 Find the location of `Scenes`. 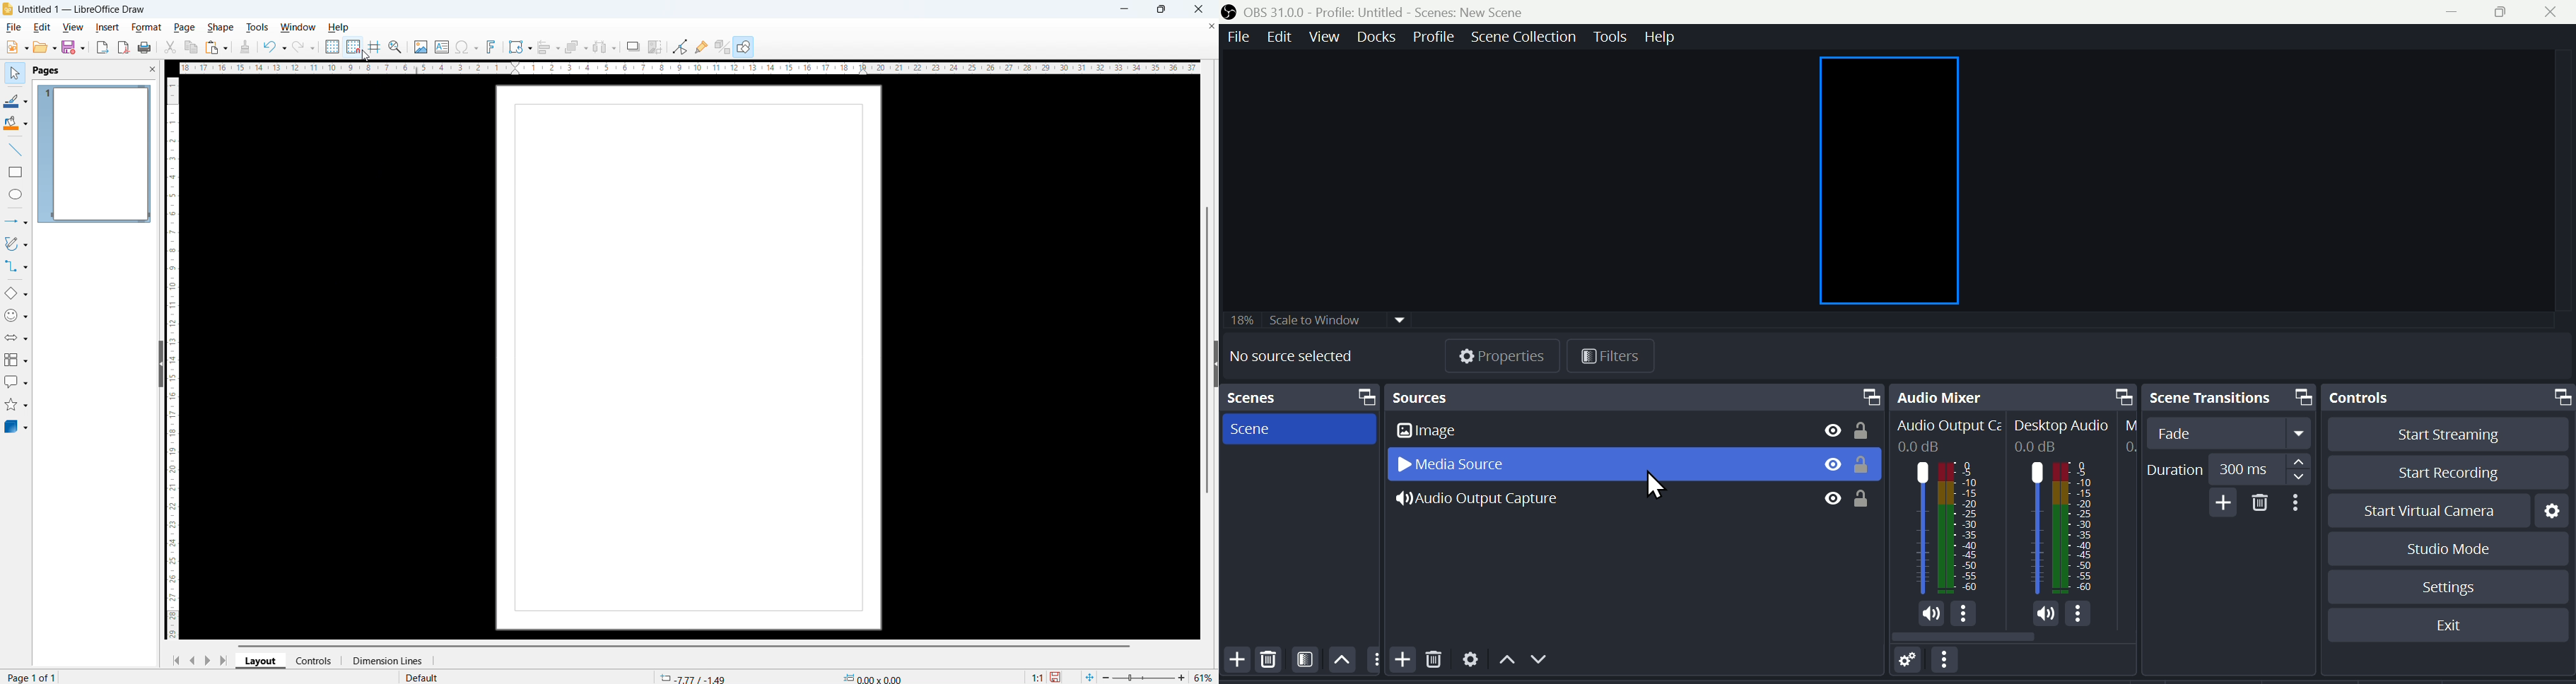

Scenes is located at coordinates (1298, 398).